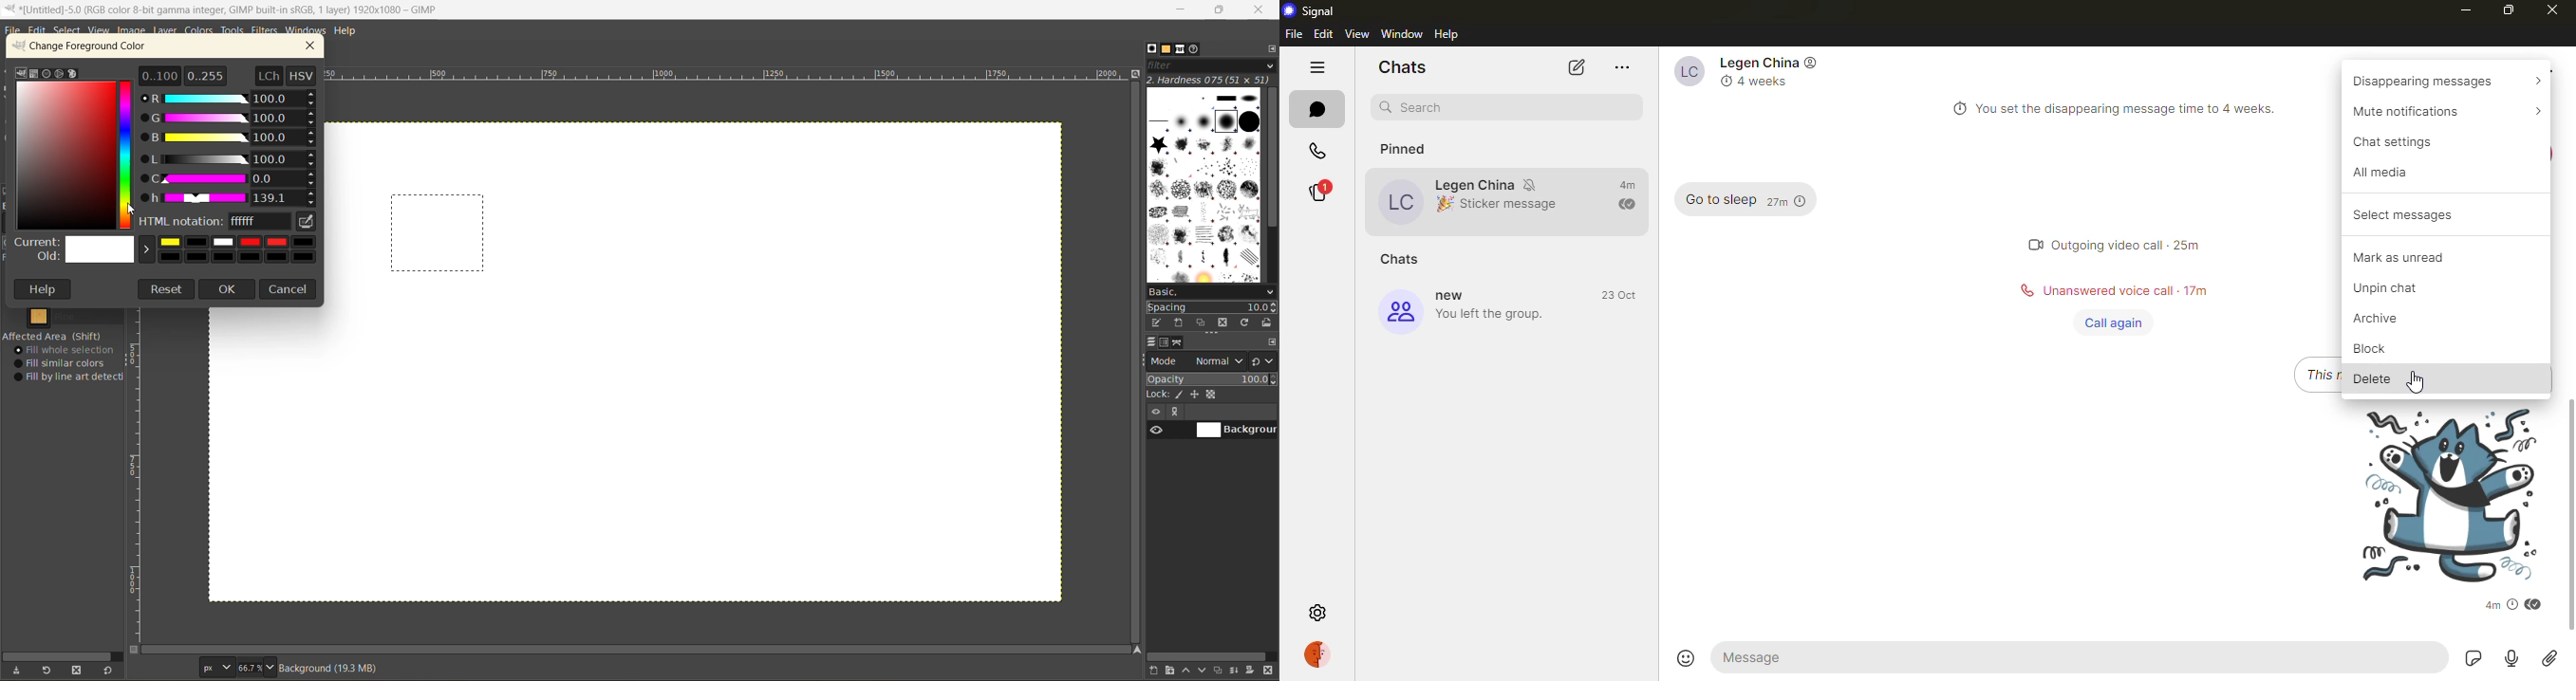  What do you see at coordinates (1318, 654) in the screenshot?
I see `profile` at bounding box center [1318, 654].